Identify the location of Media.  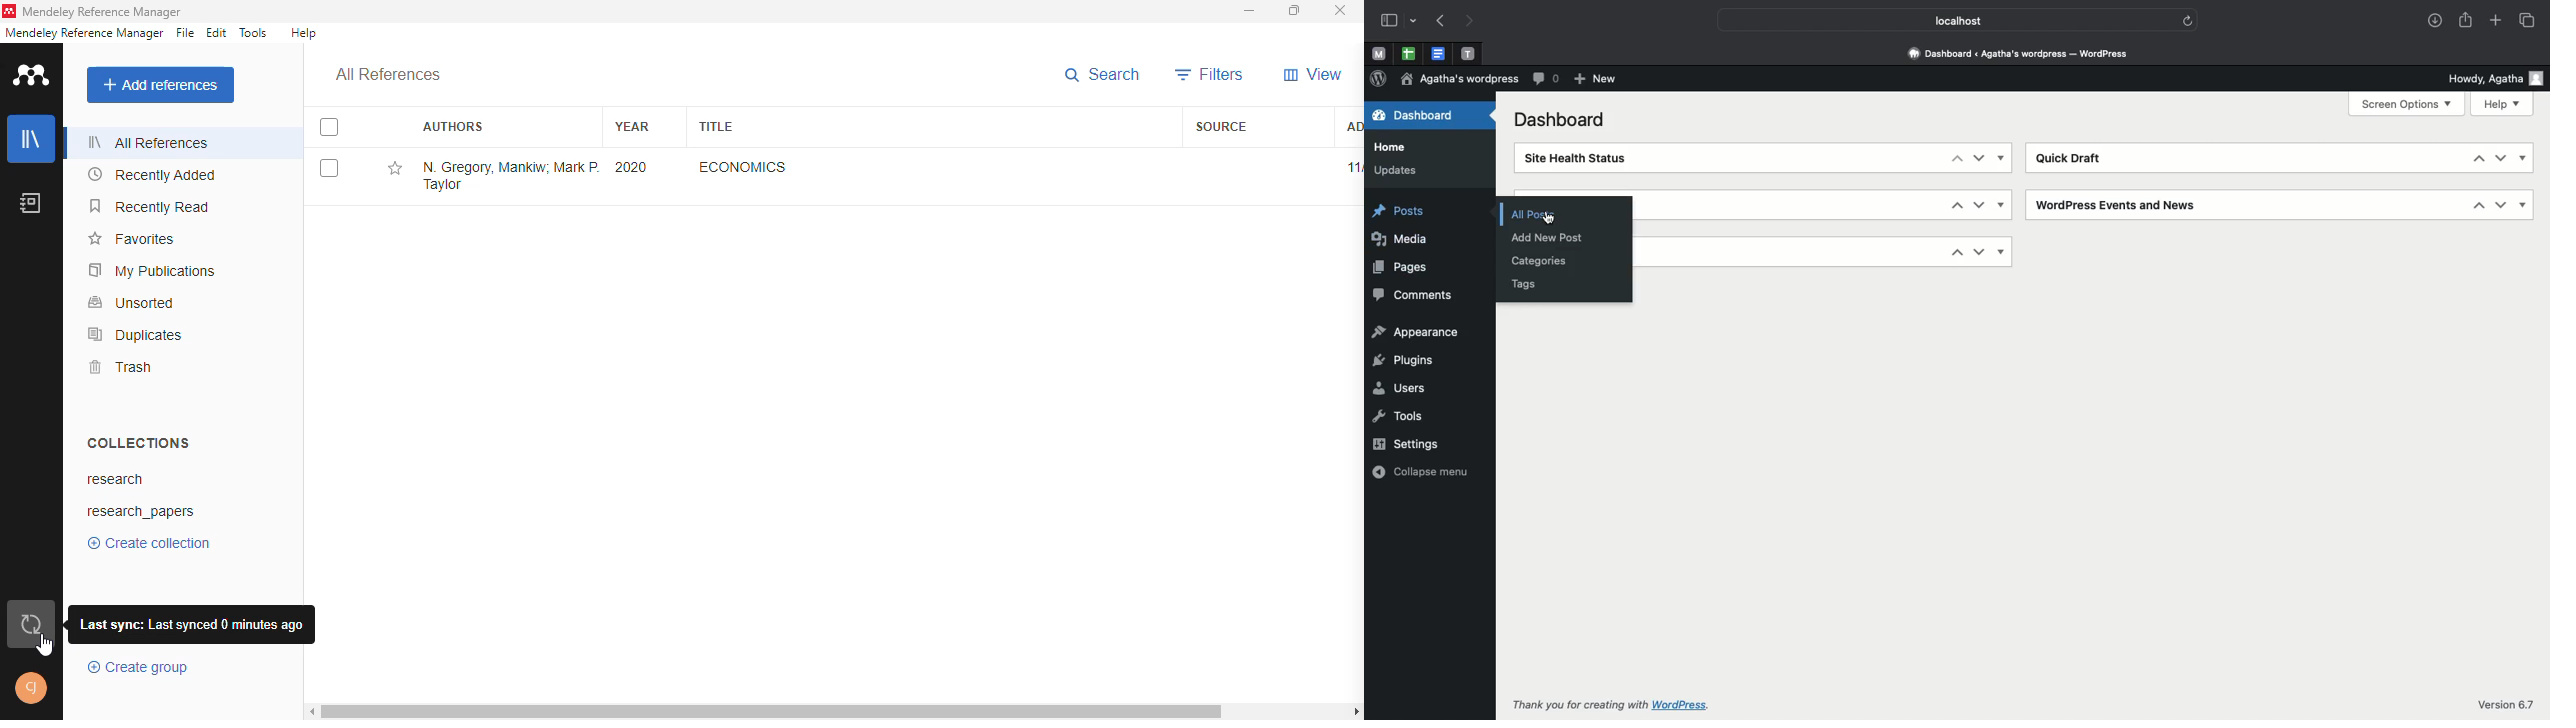
(1399, 238).